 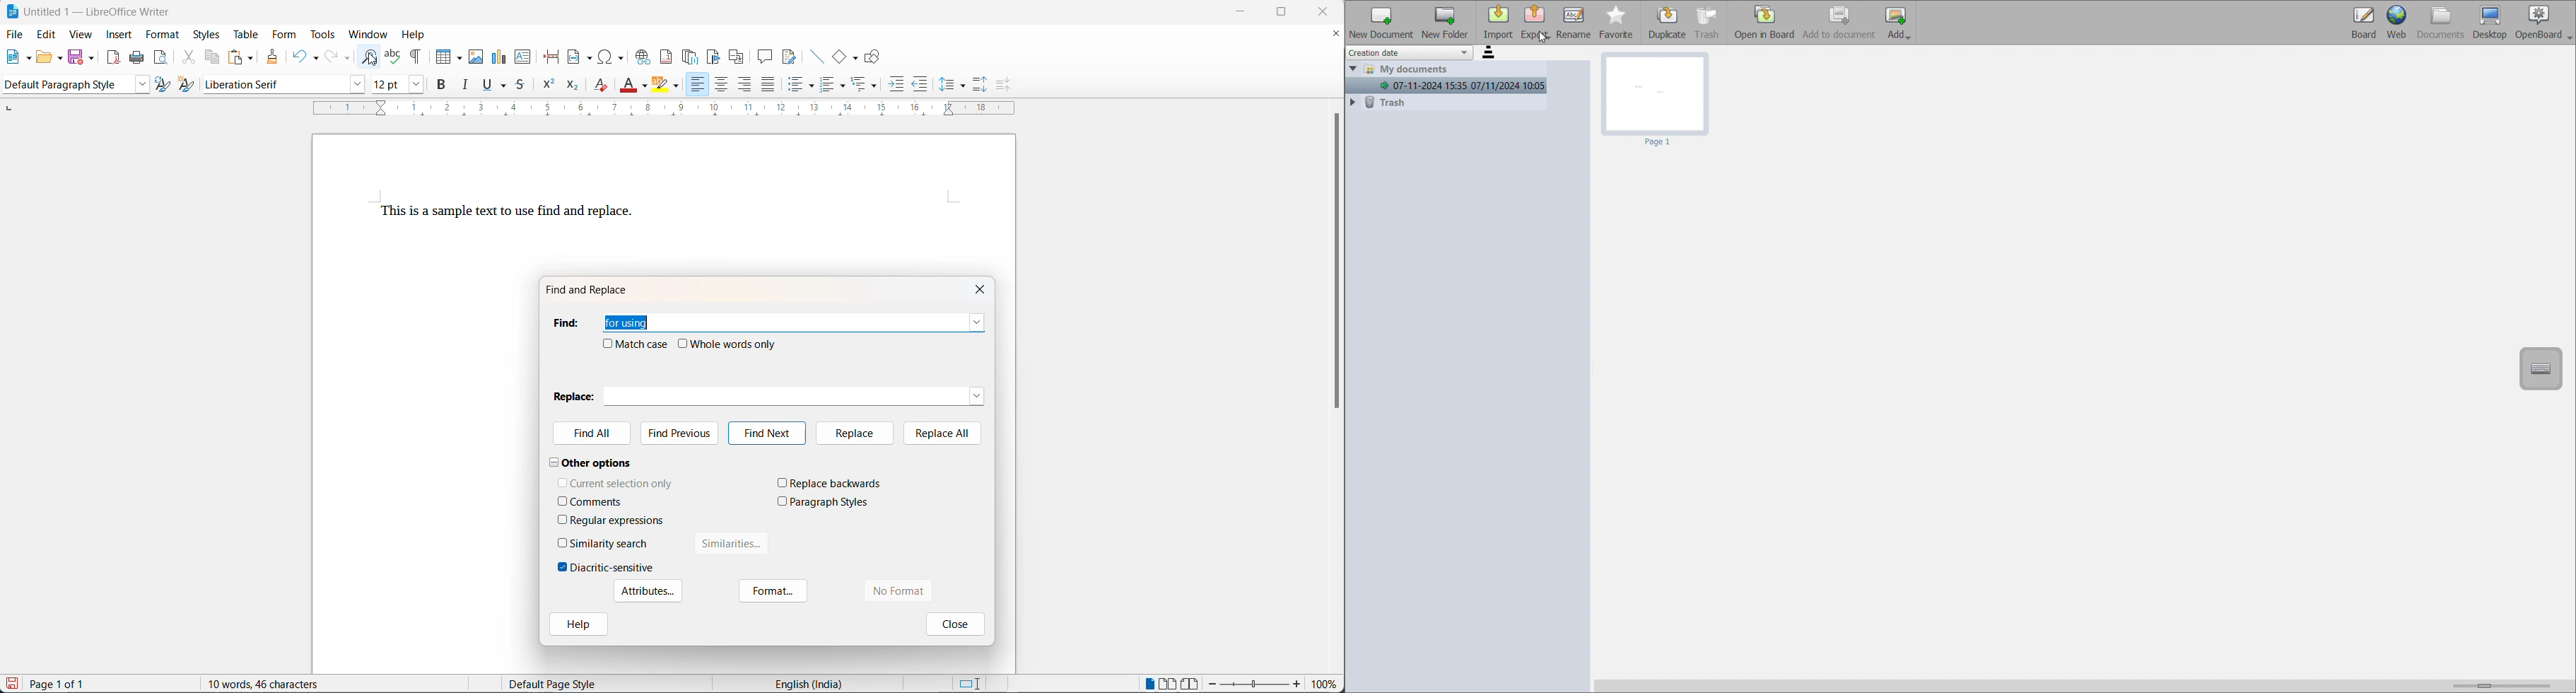 What do you see at coordinates (214, 57) in the screenshot?
I see `copy` at bounding box center [214, 57].